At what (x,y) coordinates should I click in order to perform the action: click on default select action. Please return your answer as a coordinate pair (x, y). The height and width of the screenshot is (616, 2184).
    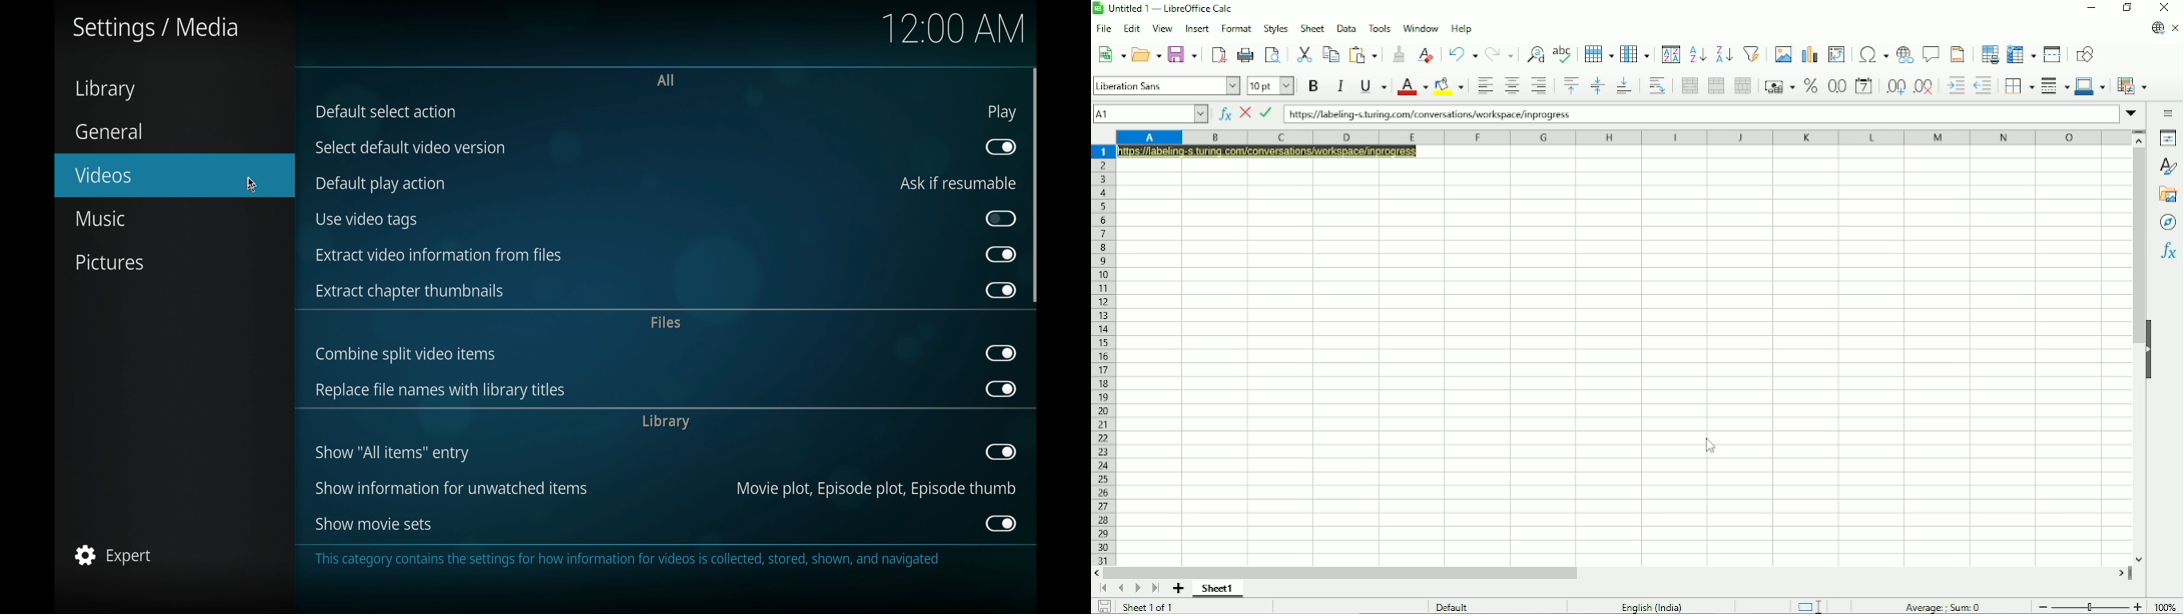
    Looking at the image, I should click on (386, 111).